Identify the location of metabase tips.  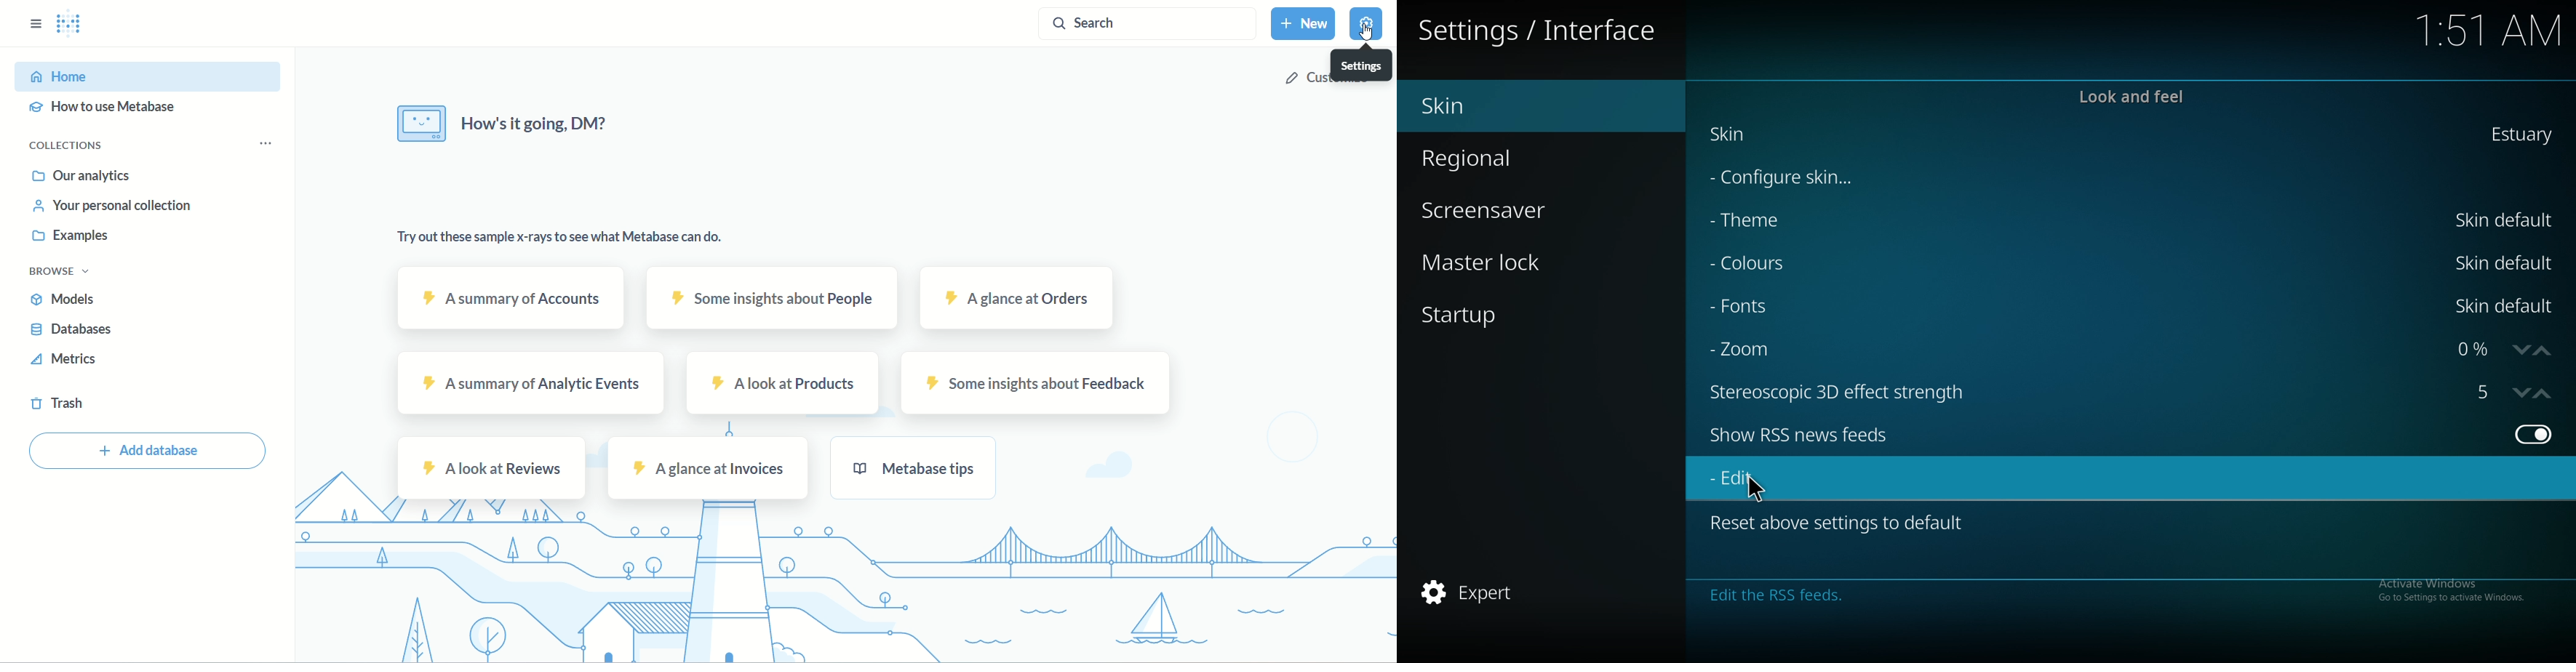
(914, 471).